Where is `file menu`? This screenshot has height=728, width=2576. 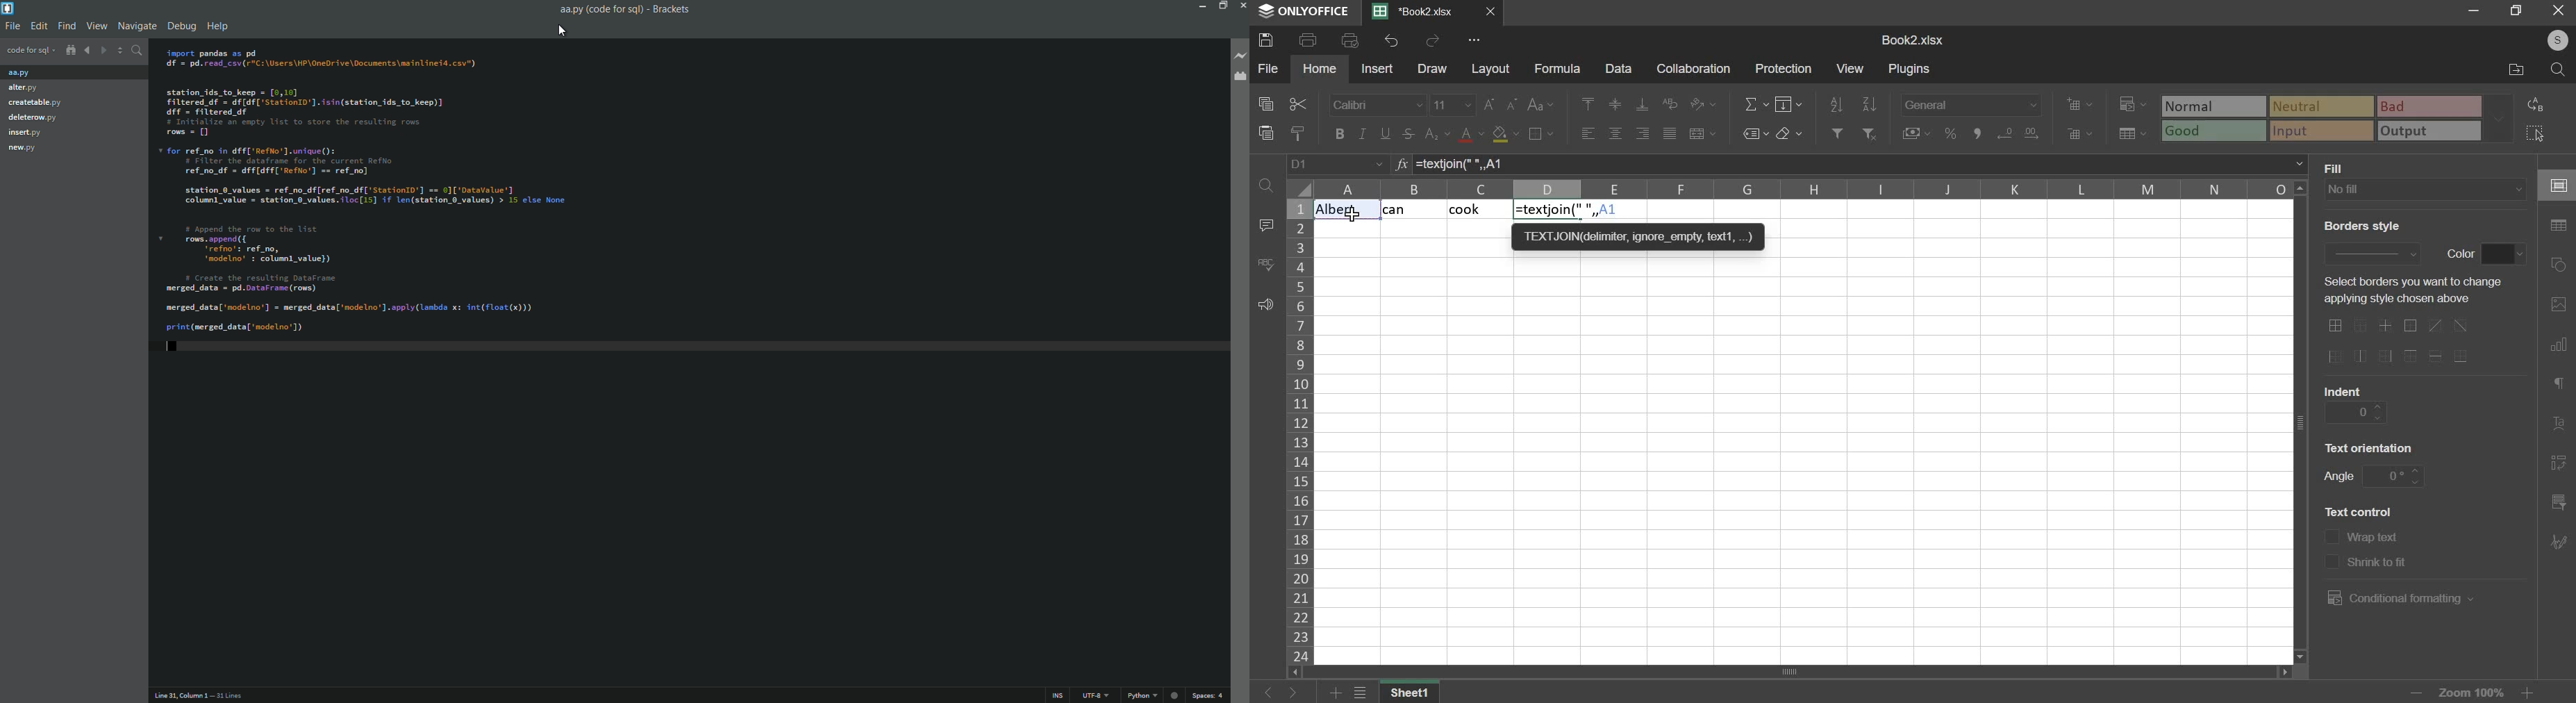 file menu is located at coordinates (12, 25).